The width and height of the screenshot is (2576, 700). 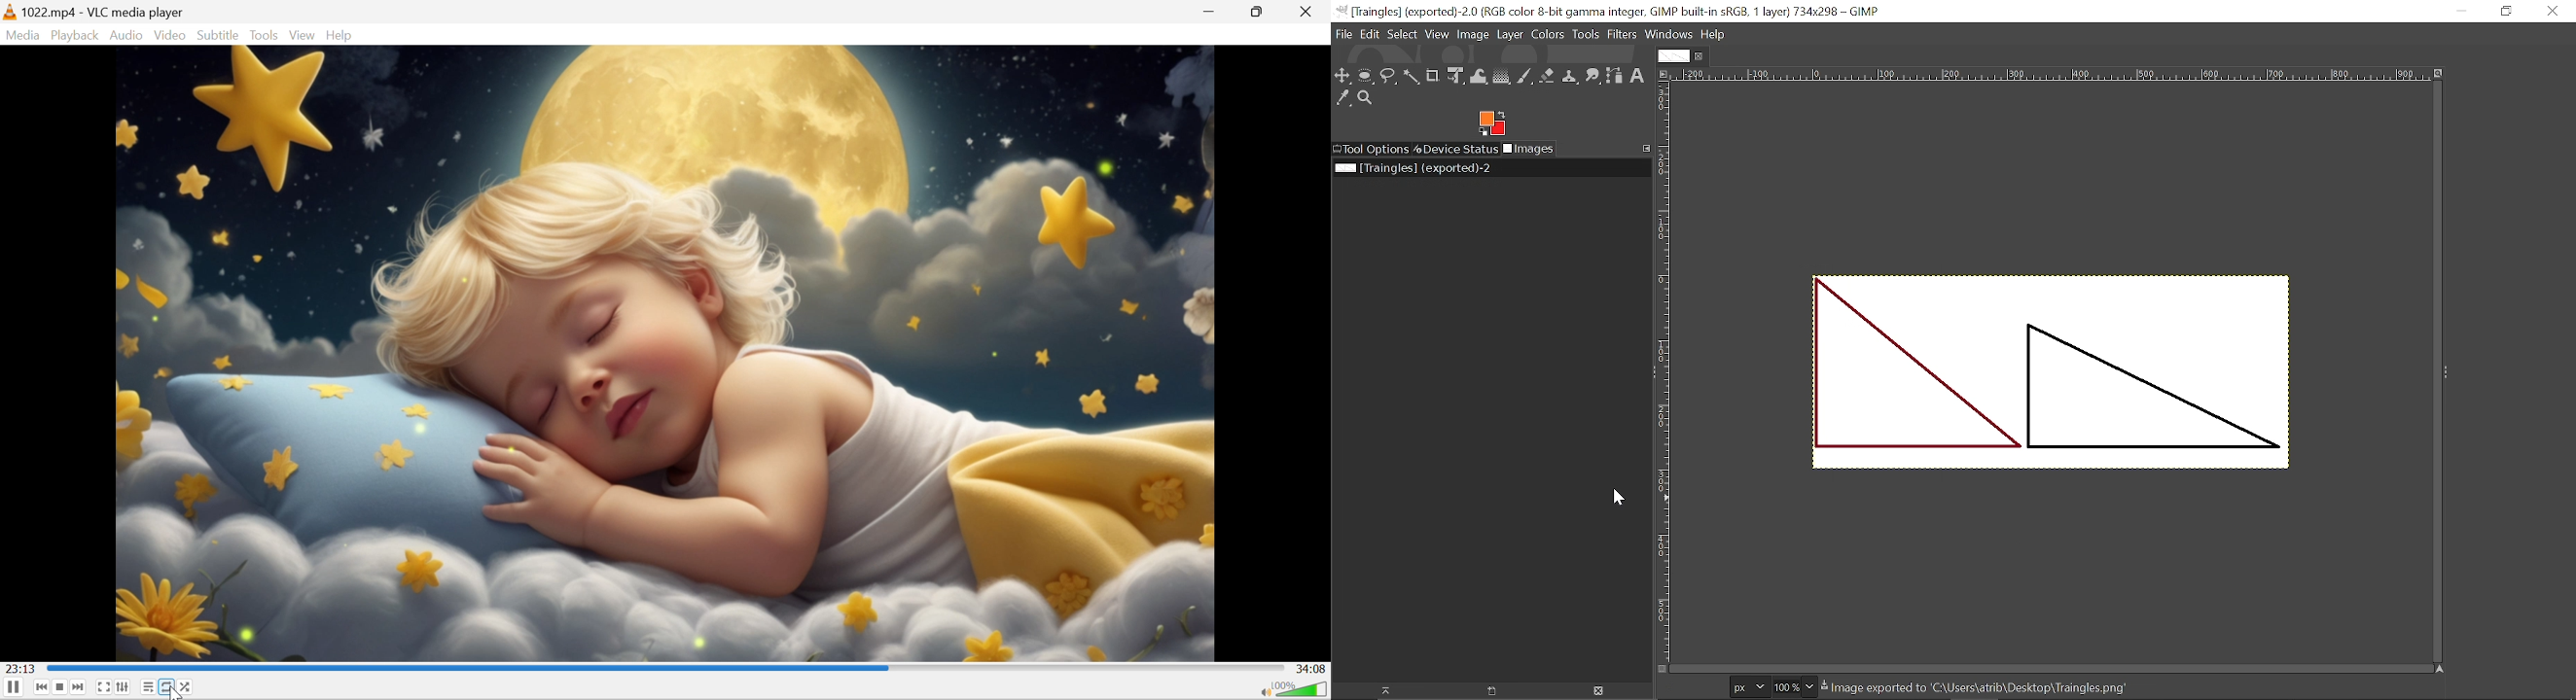 What do you see at coordinates (148, 687) in the screenshot?
I see `Toggle playlist` at bounding box center [148, 687].